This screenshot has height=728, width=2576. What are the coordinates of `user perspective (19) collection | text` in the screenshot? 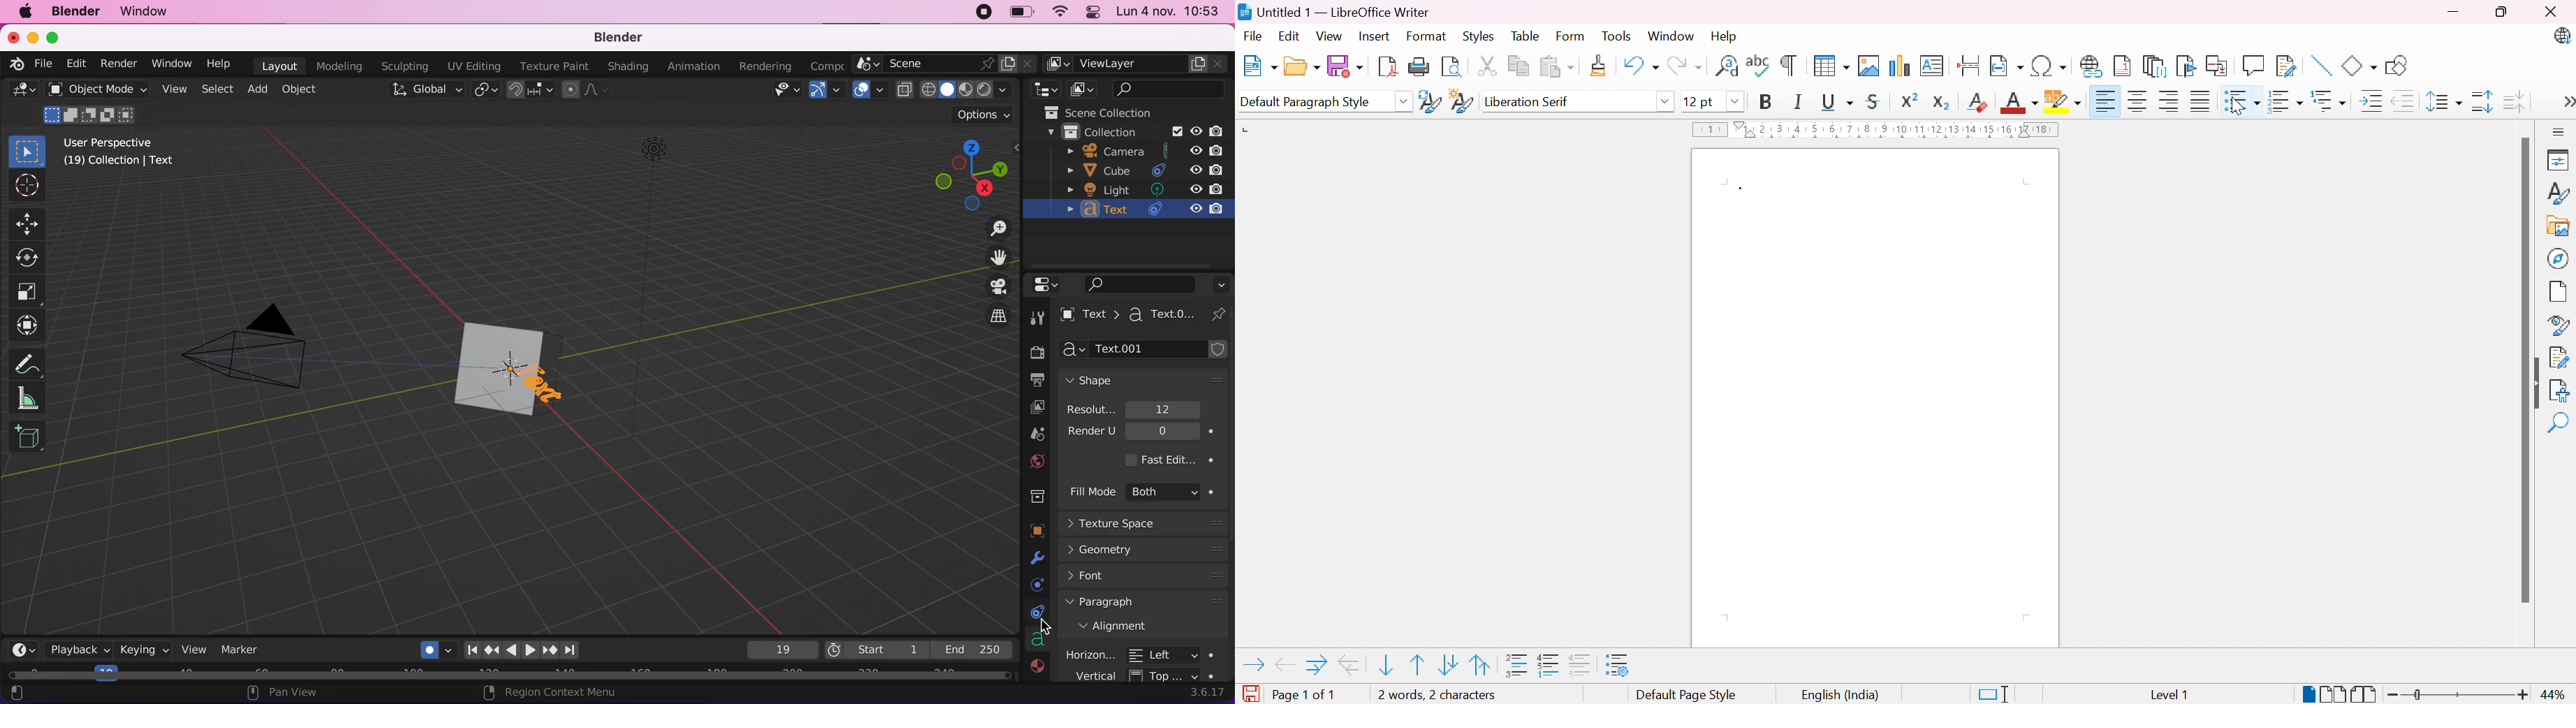 It's located at (119, 156).